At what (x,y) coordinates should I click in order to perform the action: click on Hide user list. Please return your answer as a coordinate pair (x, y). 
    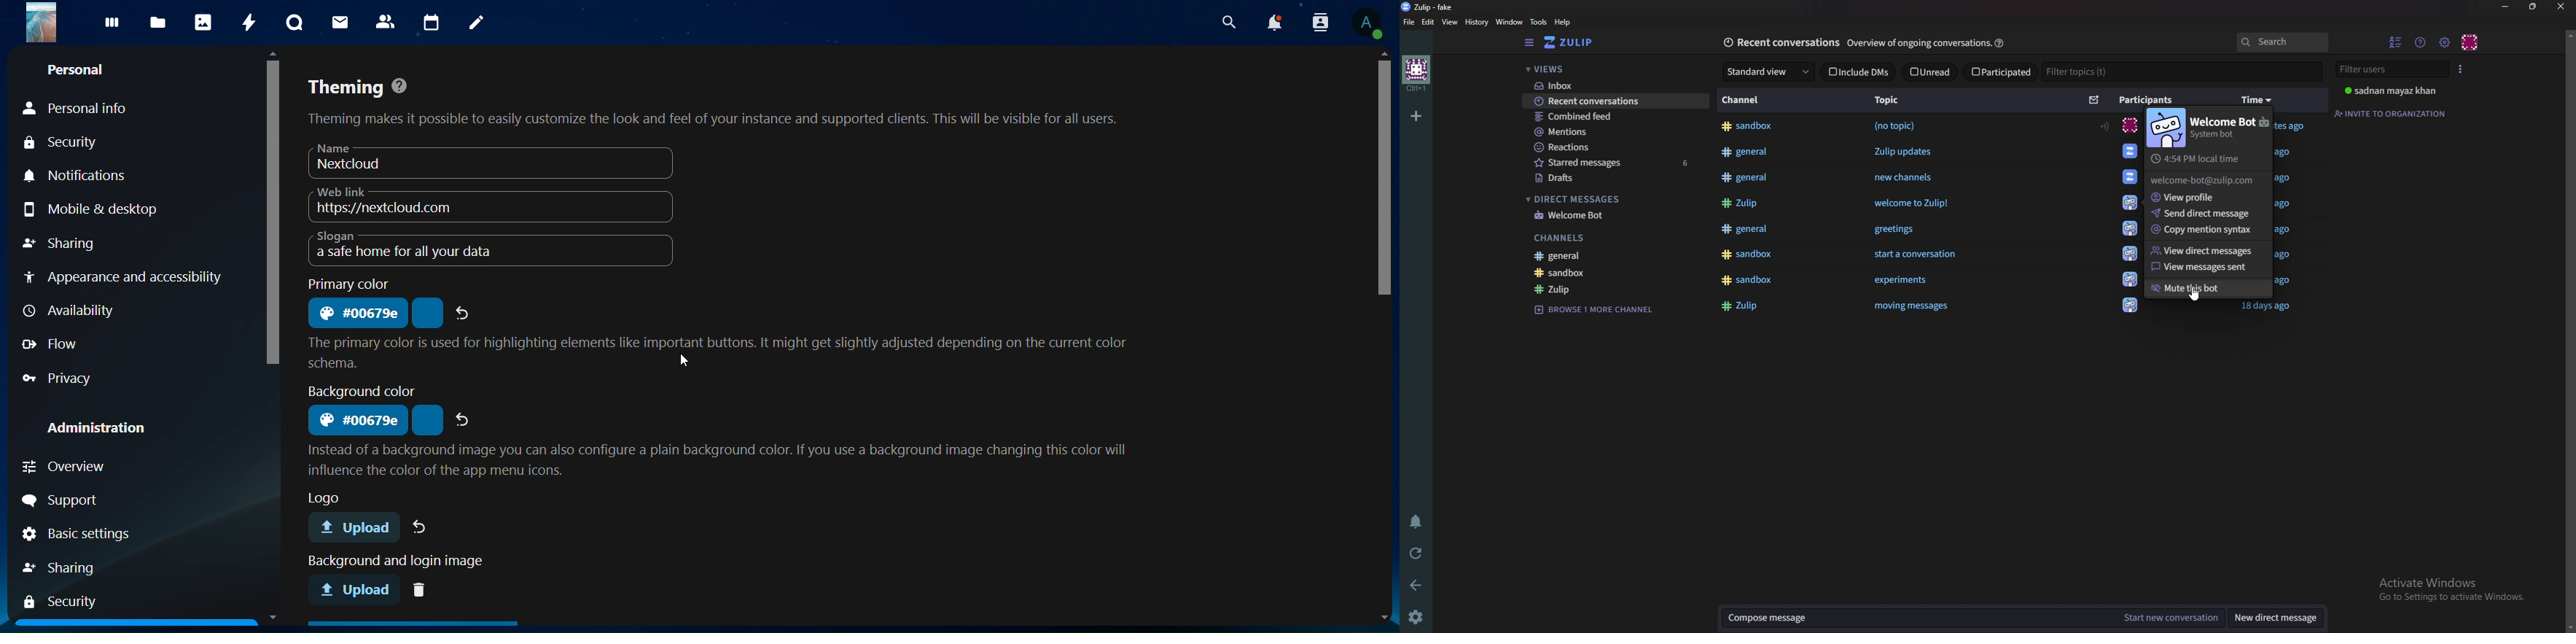
    Looking at the image, I should click on (2396, 41).